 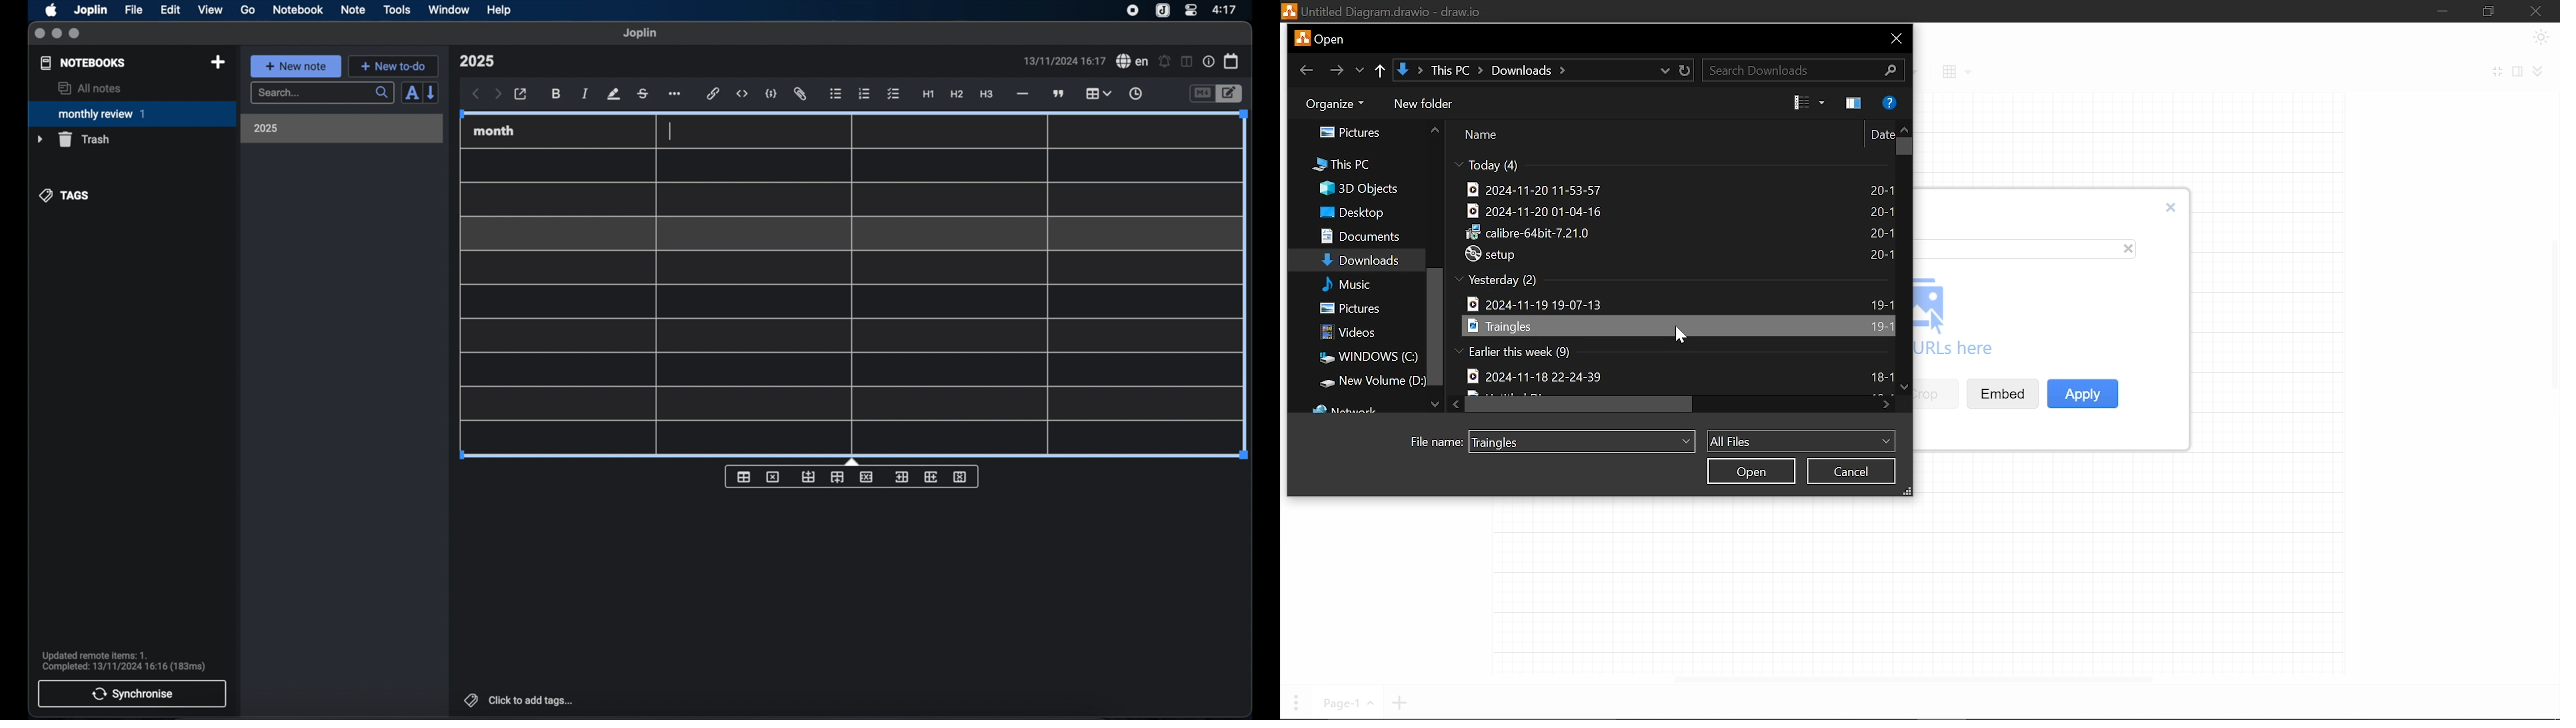 What do you see at coordinates (65, 195) in the screenshot?
I see `tags` at bounding box center [65, 195].